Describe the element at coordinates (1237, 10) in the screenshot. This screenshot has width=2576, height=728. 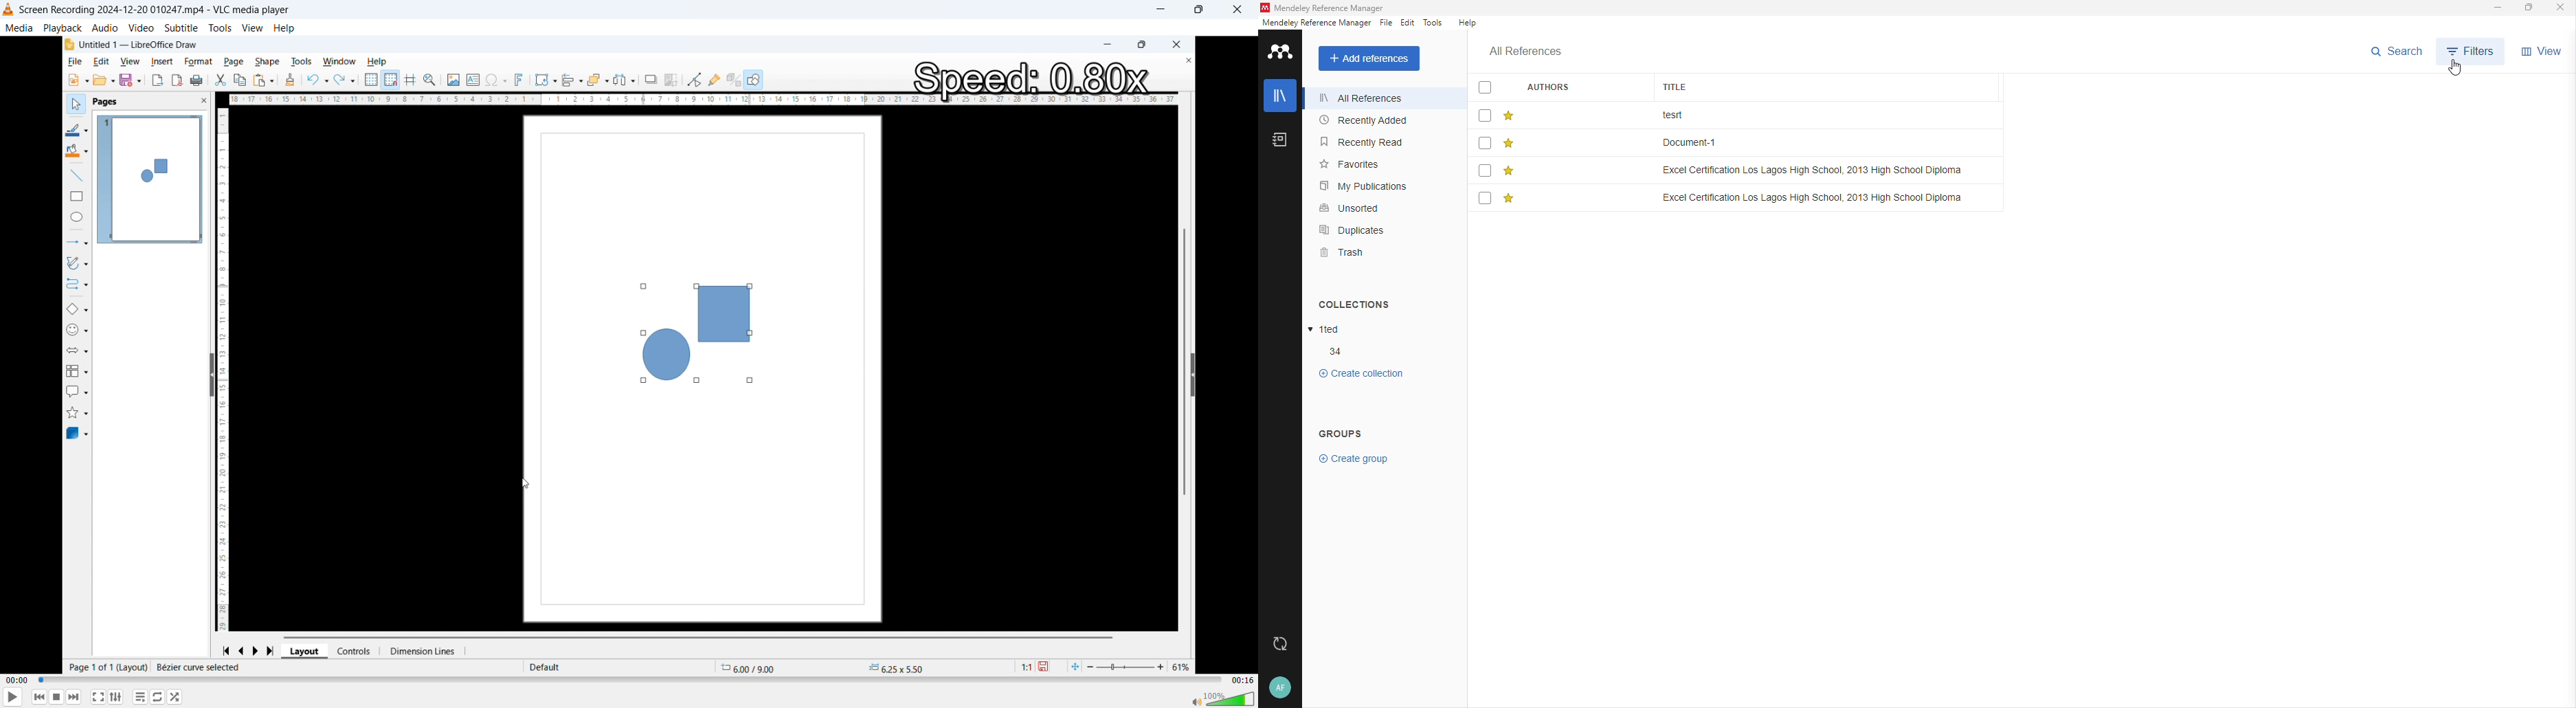
I see `close ` at that location.